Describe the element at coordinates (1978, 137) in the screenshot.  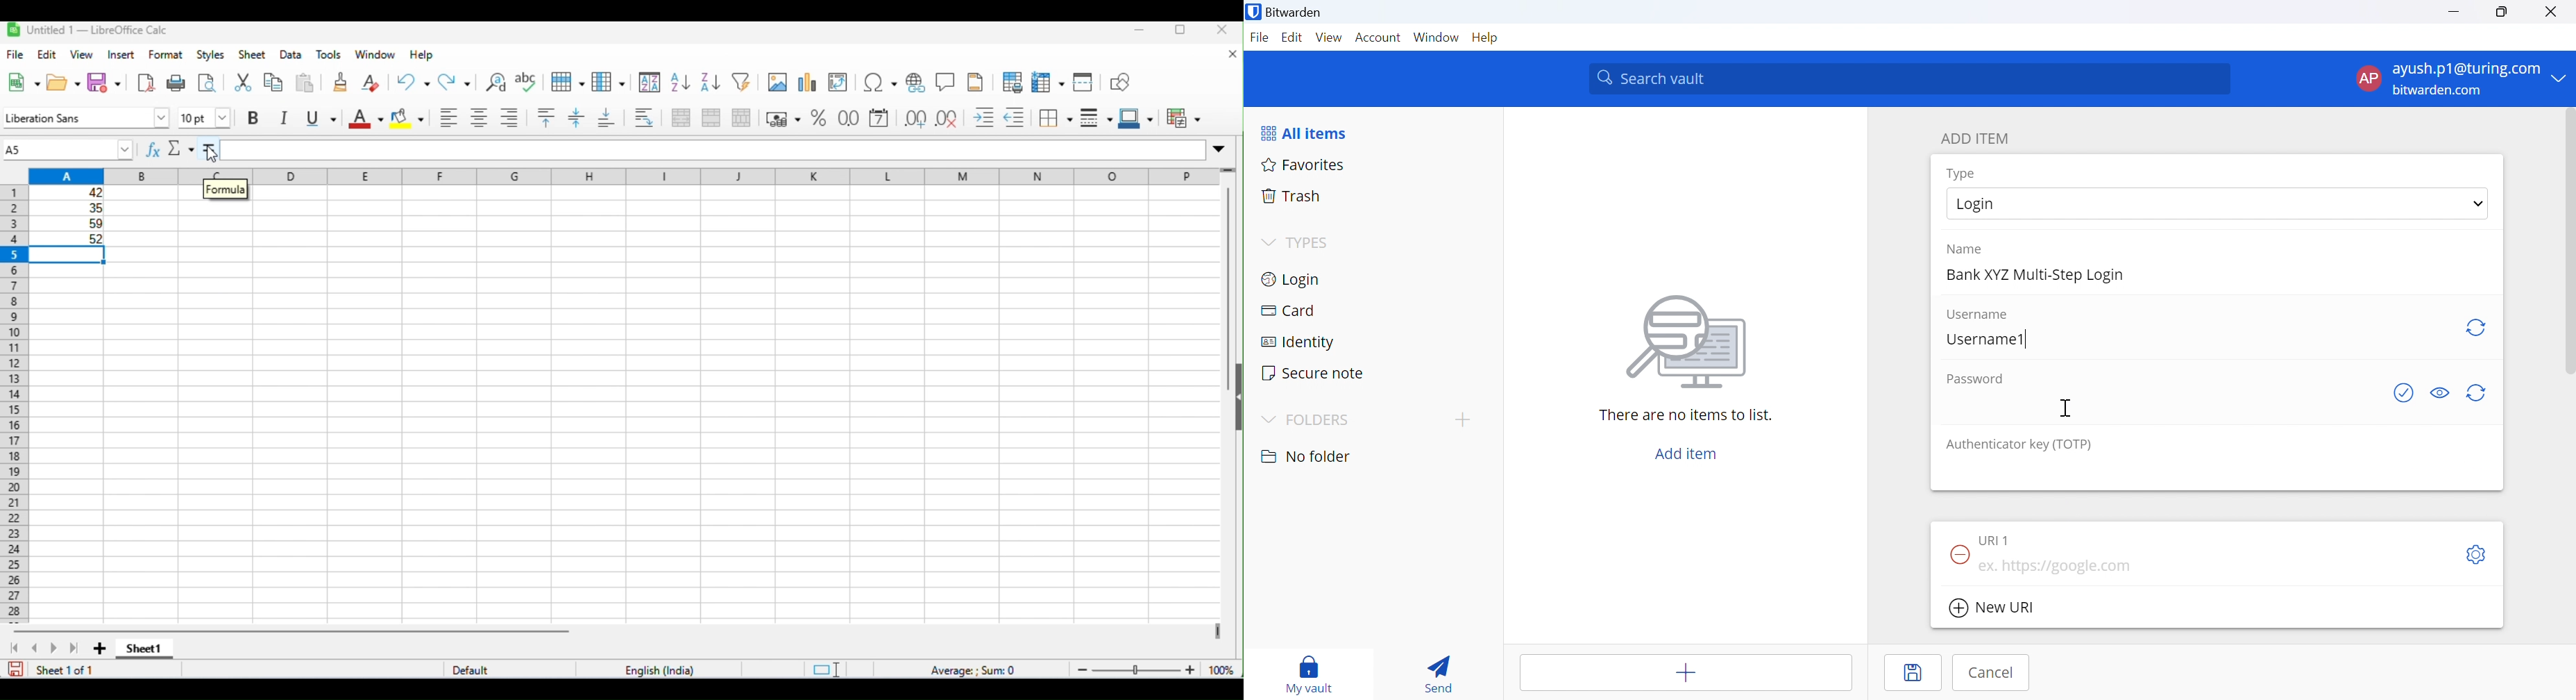
I see `ADD ITEM` at that location.